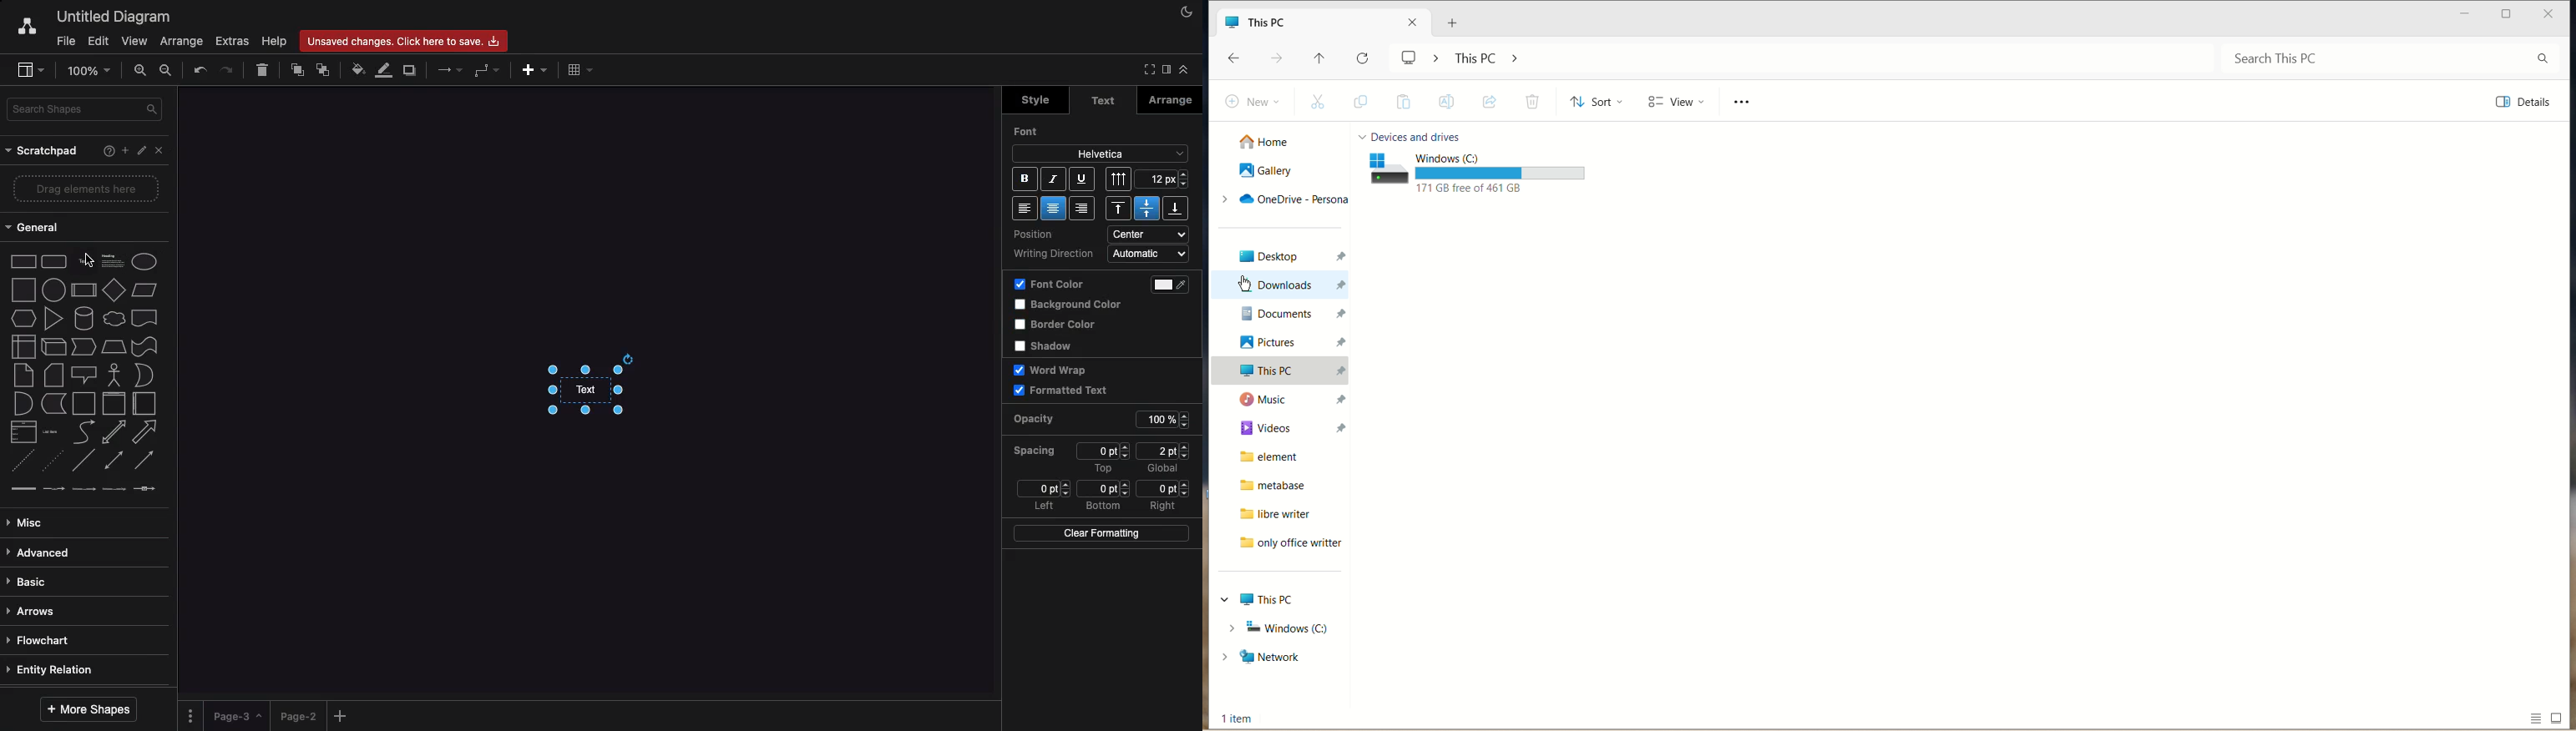 The height and width of the screenshot is (756, 2576). I want to click on Sidebar, so click(27, 68).